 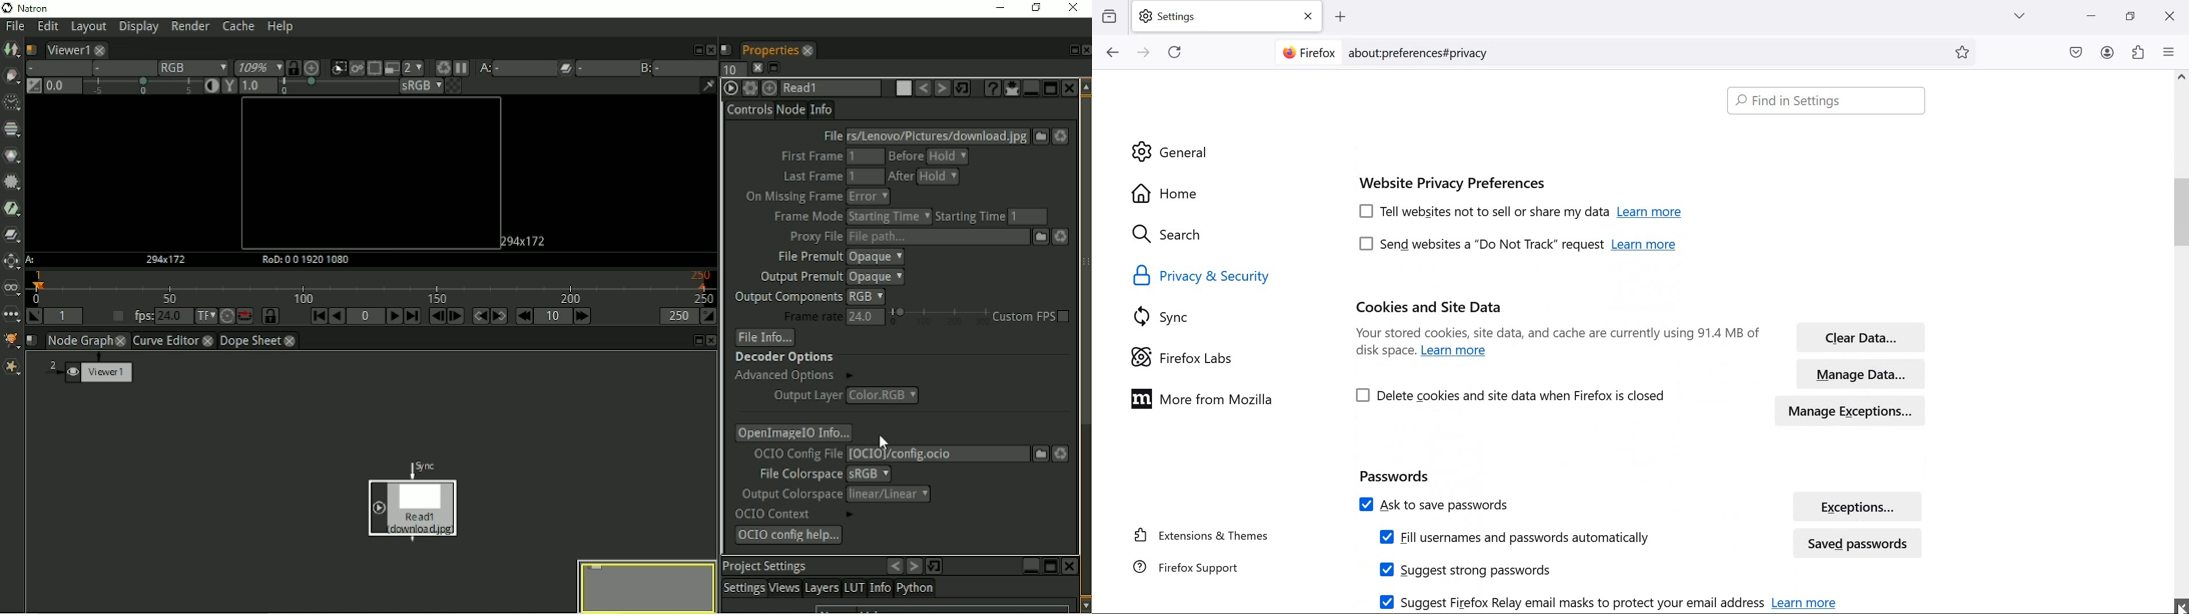 What do you see at coordinates (1523, 213) in the screenshot?
I see `[7] Tell websites not to sell or share my data Learn more` at bounding box center [1523, 213].